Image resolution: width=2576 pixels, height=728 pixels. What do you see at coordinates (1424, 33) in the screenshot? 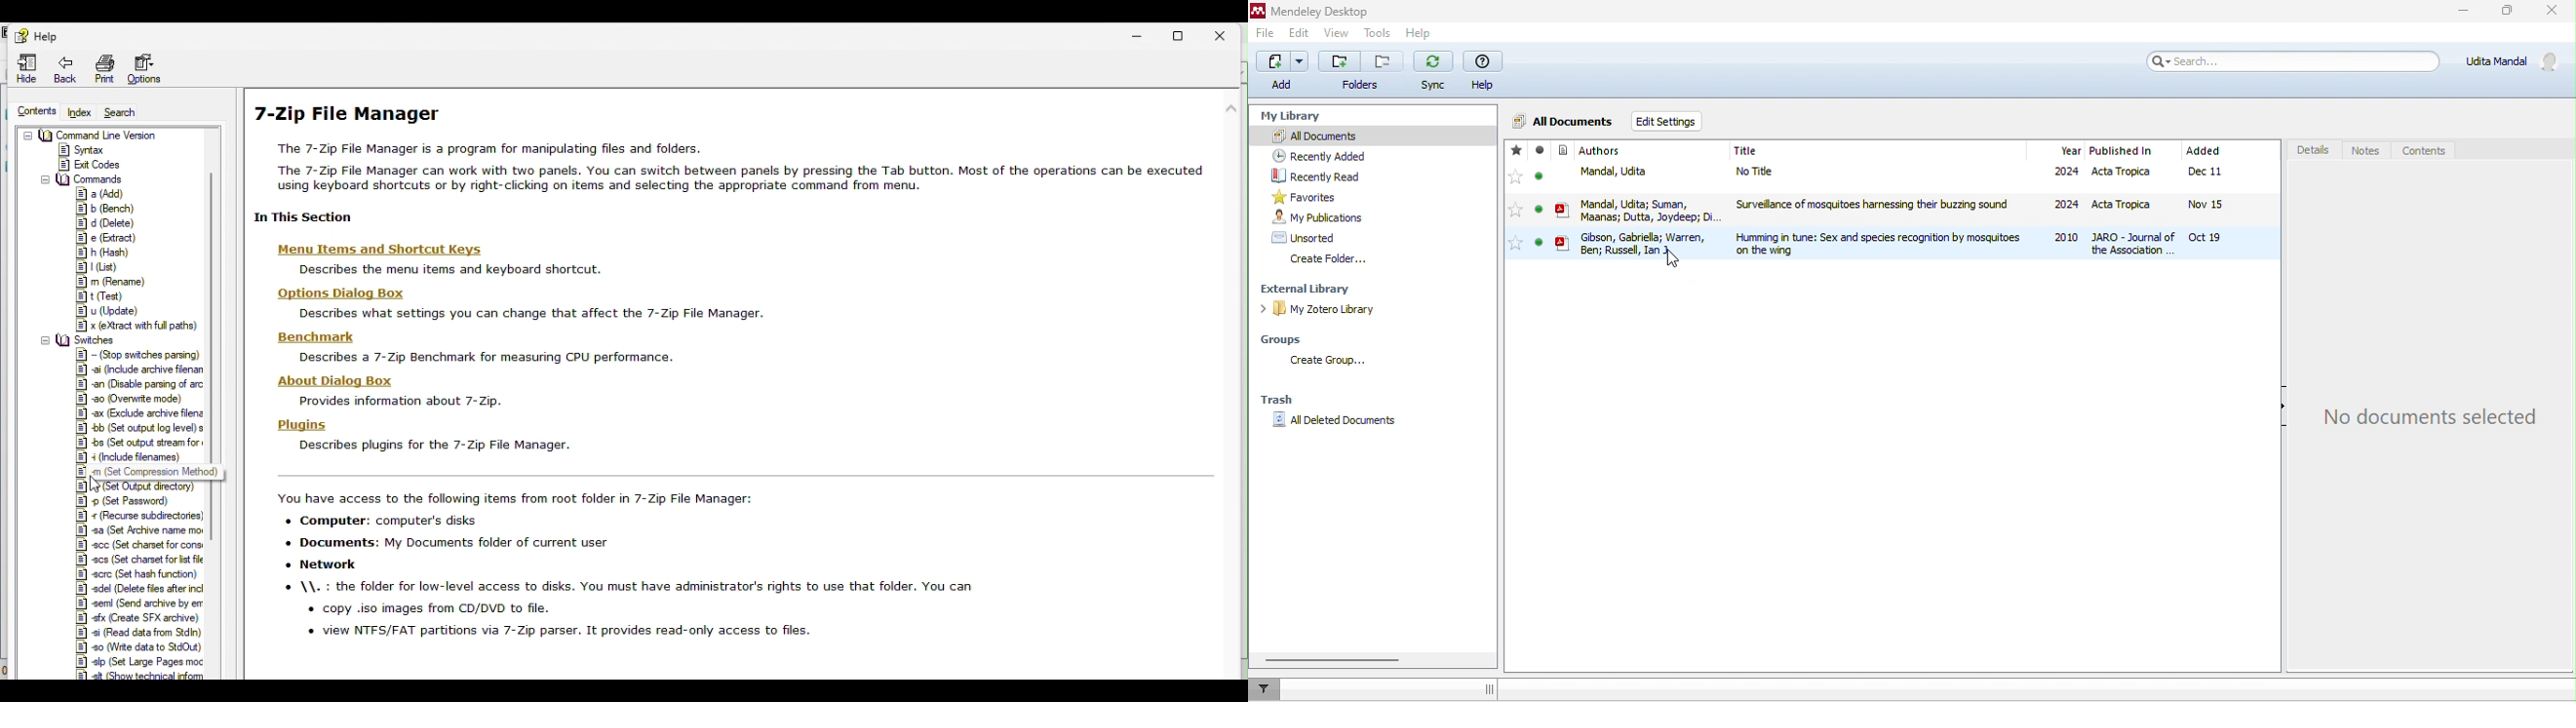
I see `help` at bounding box center [1424, 33].